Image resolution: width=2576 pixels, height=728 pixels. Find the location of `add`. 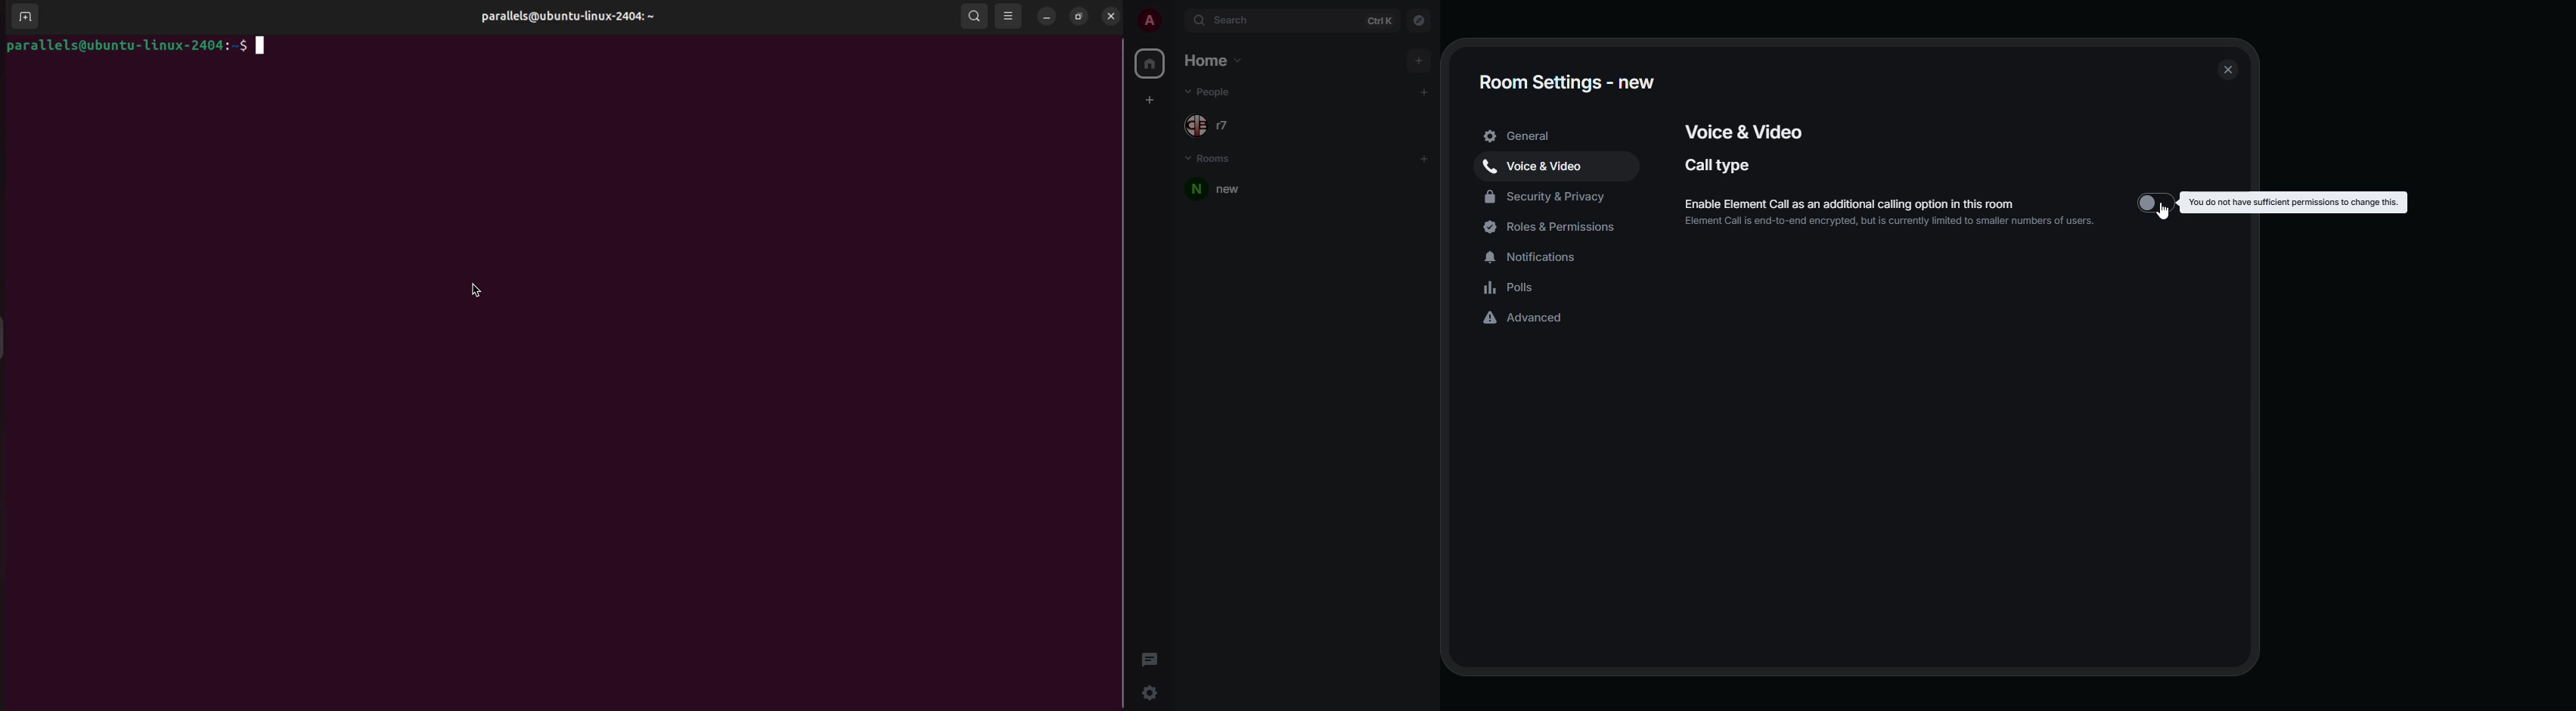

add is located at coordinates (1425, 91).